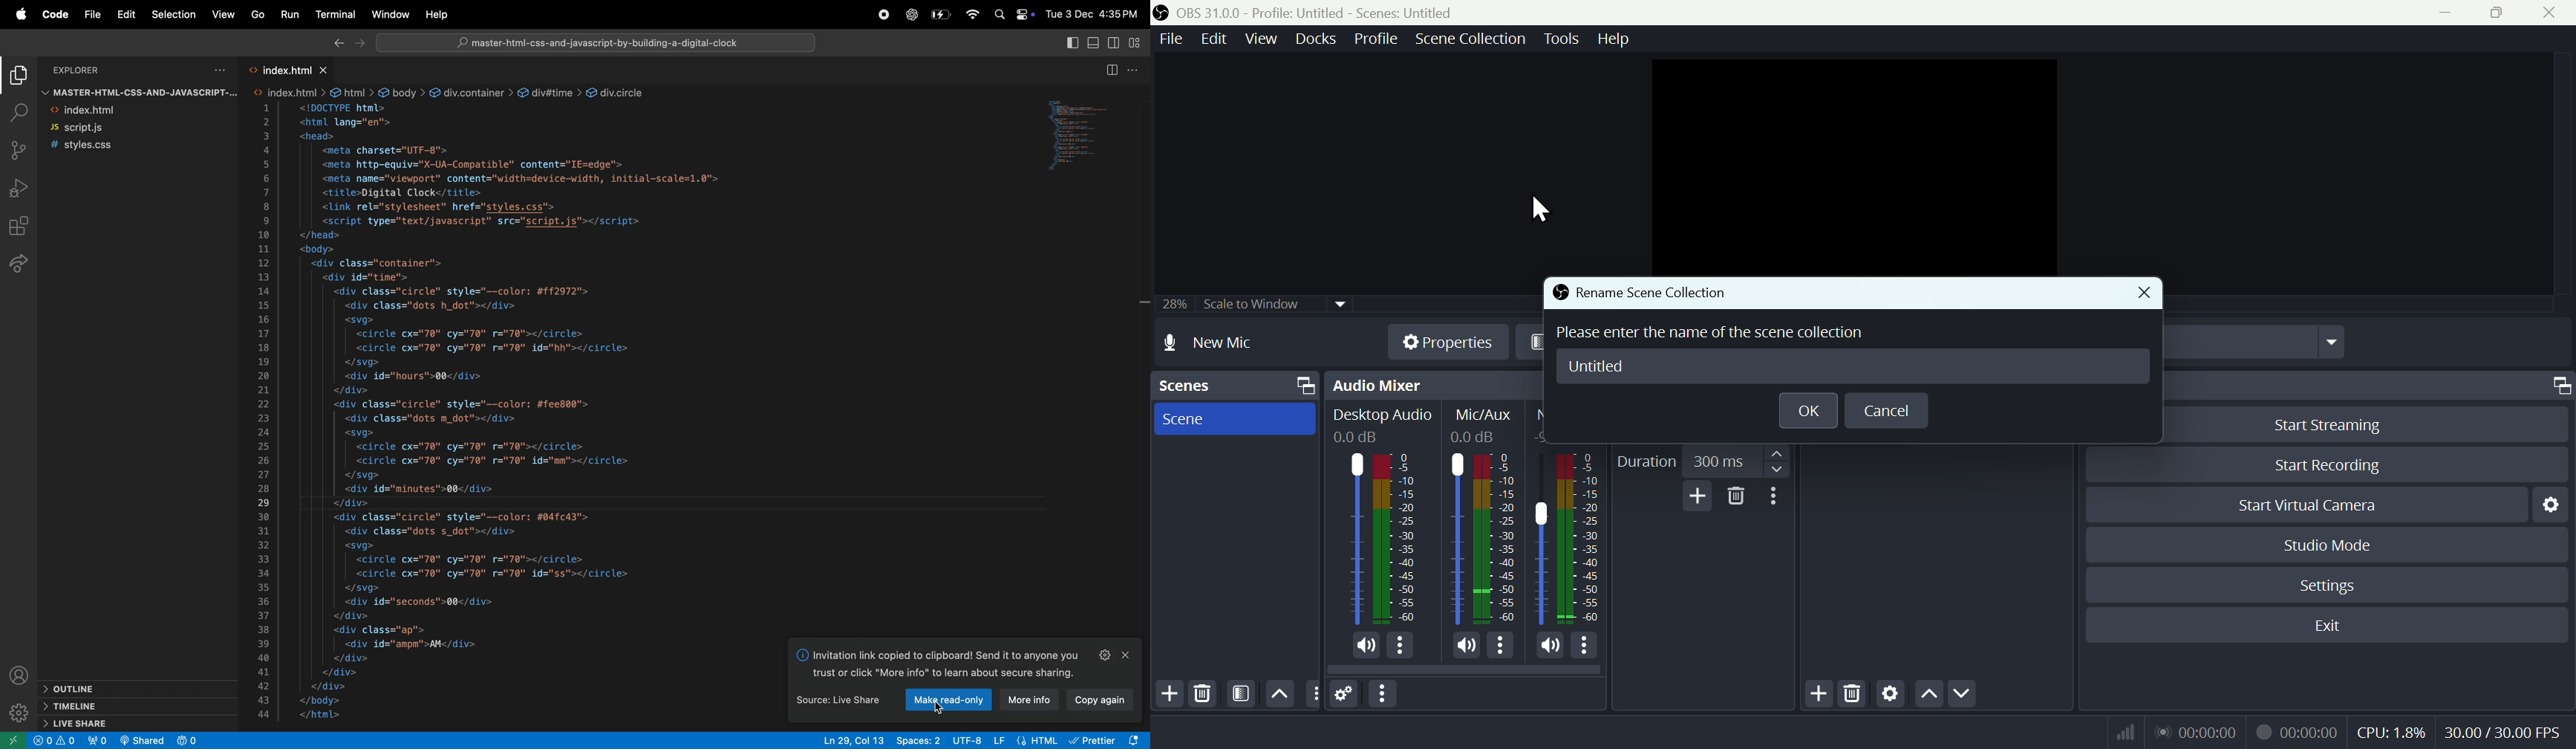 The height and width of the screenshot is (756, 2576). I want to click on 25% scale to window, so click(1248, 306).